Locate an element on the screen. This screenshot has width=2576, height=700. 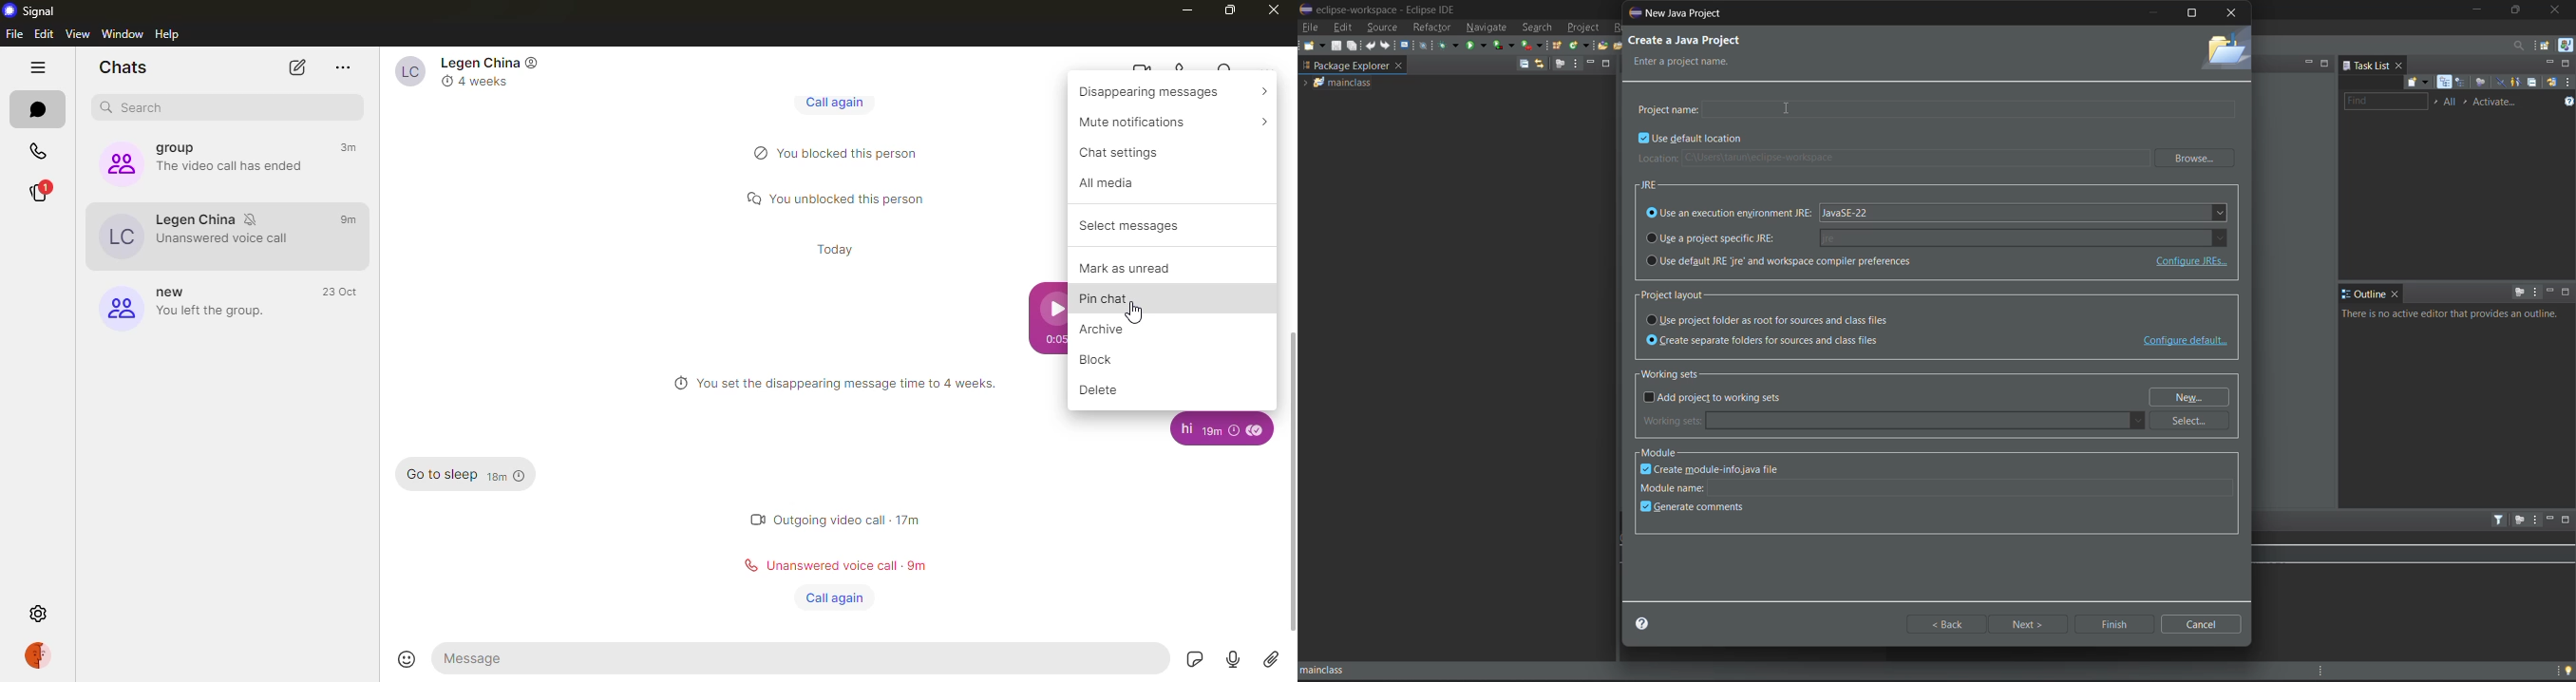
status message is located at coordinates (839, 153).